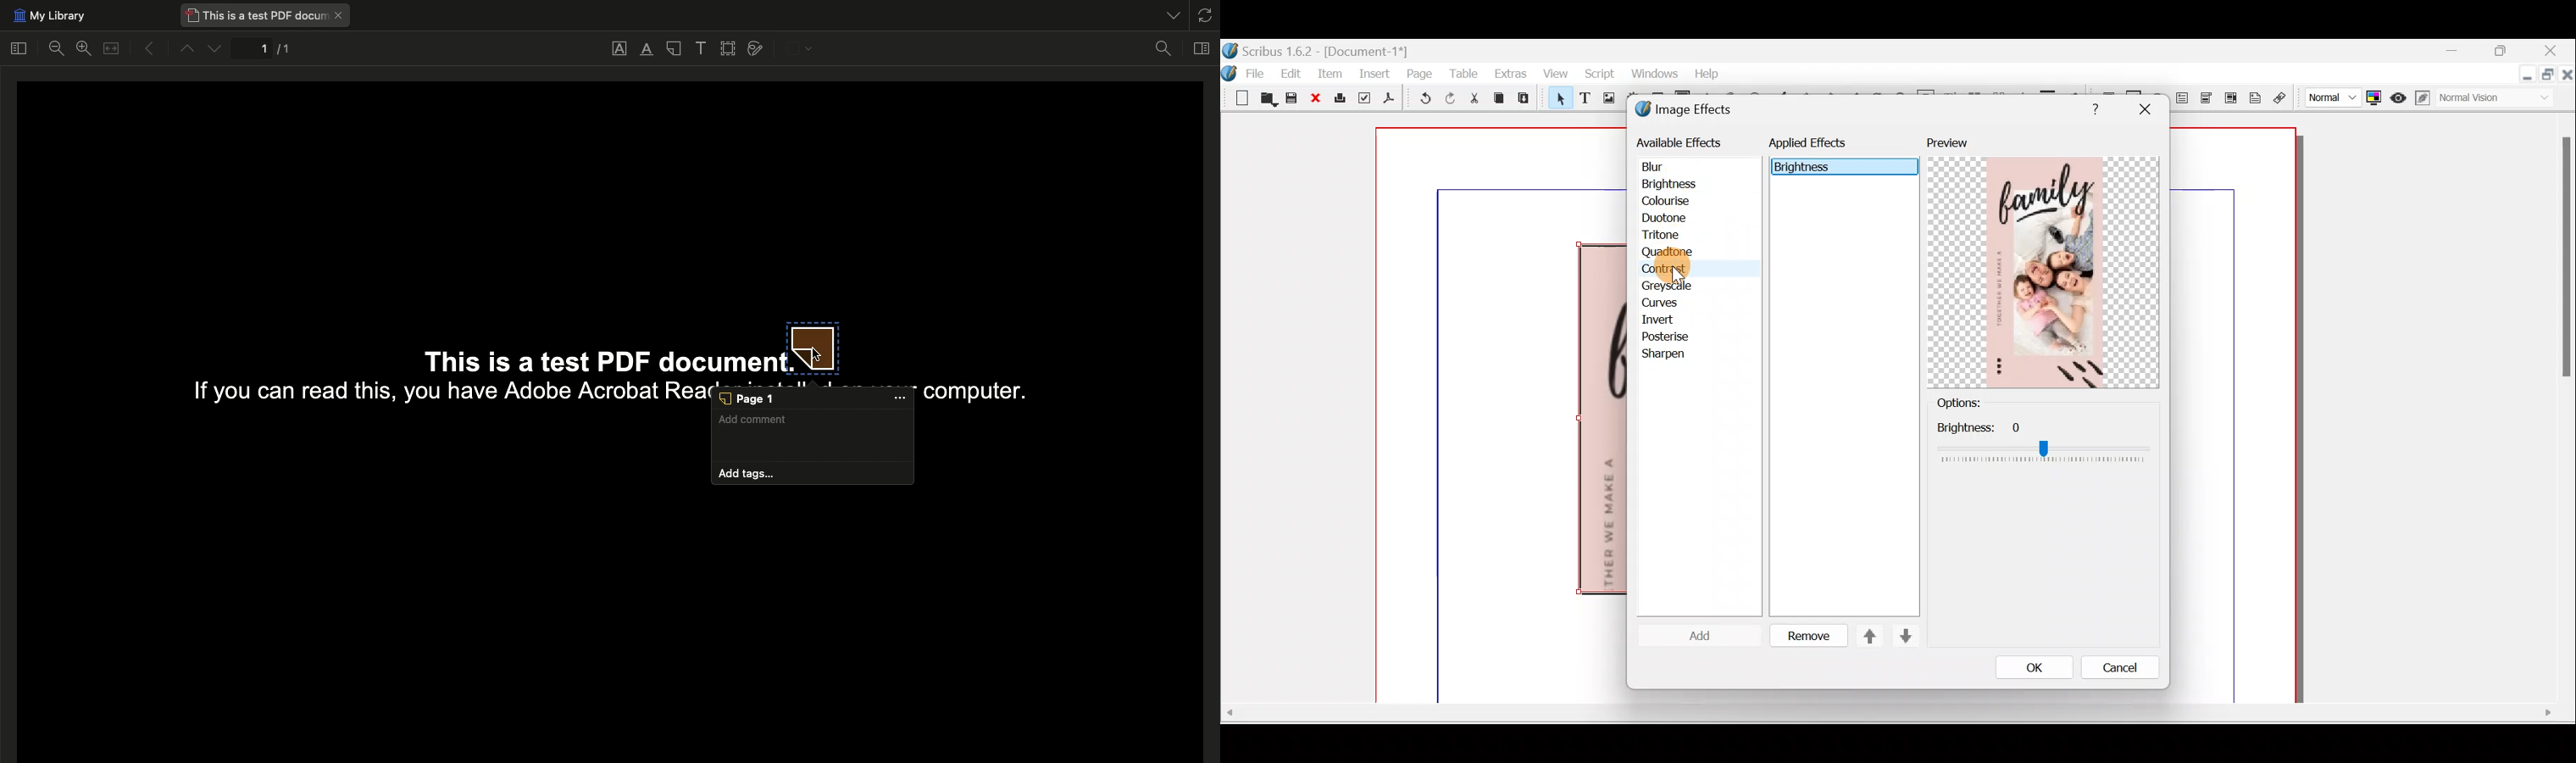  What do you see at coordinates (1864, 636) in the screenshot?
I see `Move up` at bounding box center [1864, 636].